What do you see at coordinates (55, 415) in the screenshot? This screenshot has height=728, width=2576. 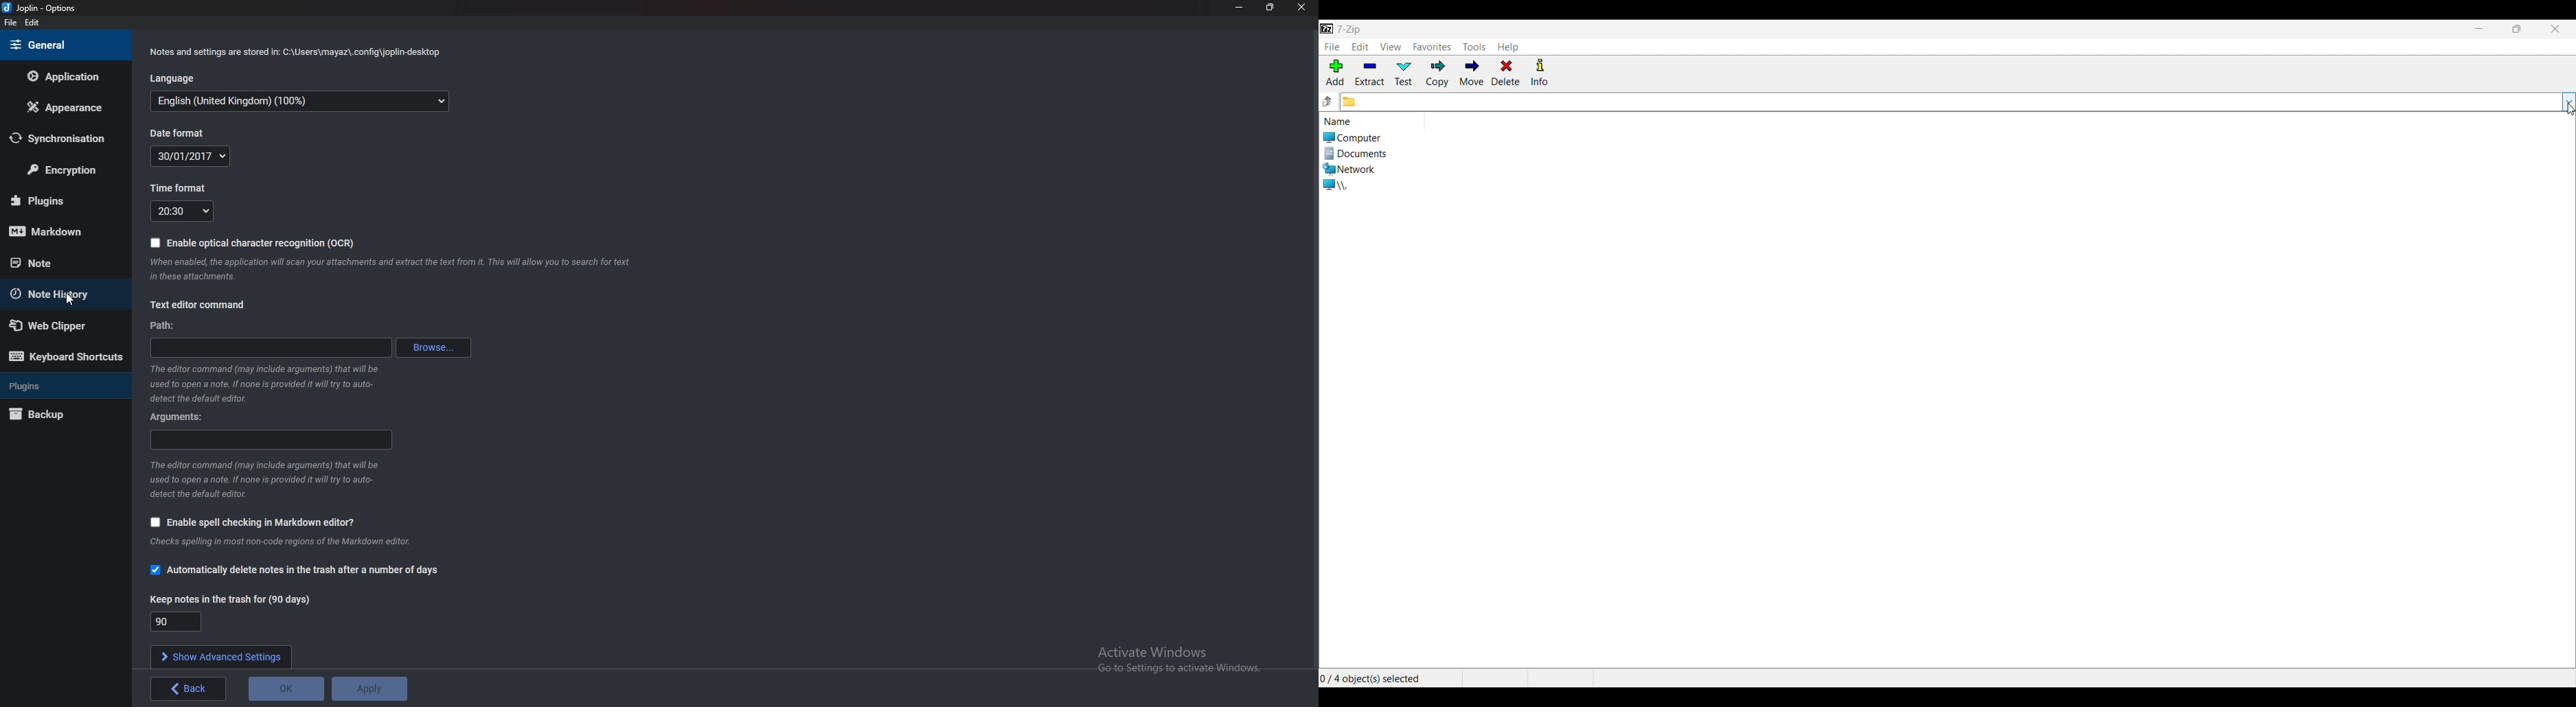 I see `Back up` at bounding box center [55, 415].